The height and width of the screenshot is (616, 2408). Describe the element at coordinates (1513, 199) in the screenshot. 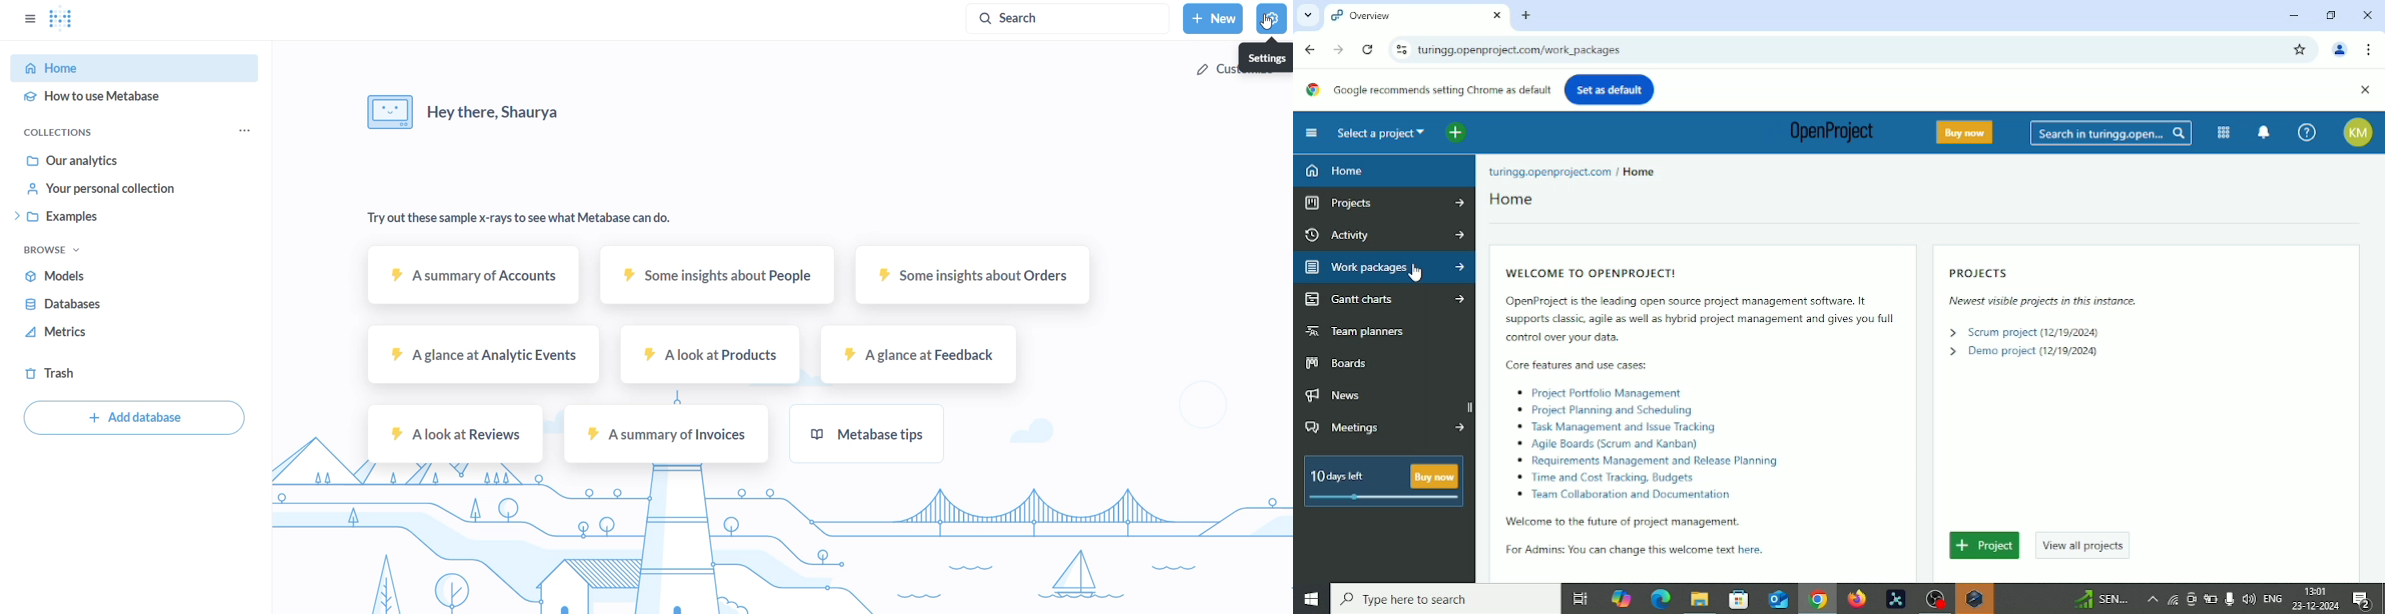

I see `Home` at that location.